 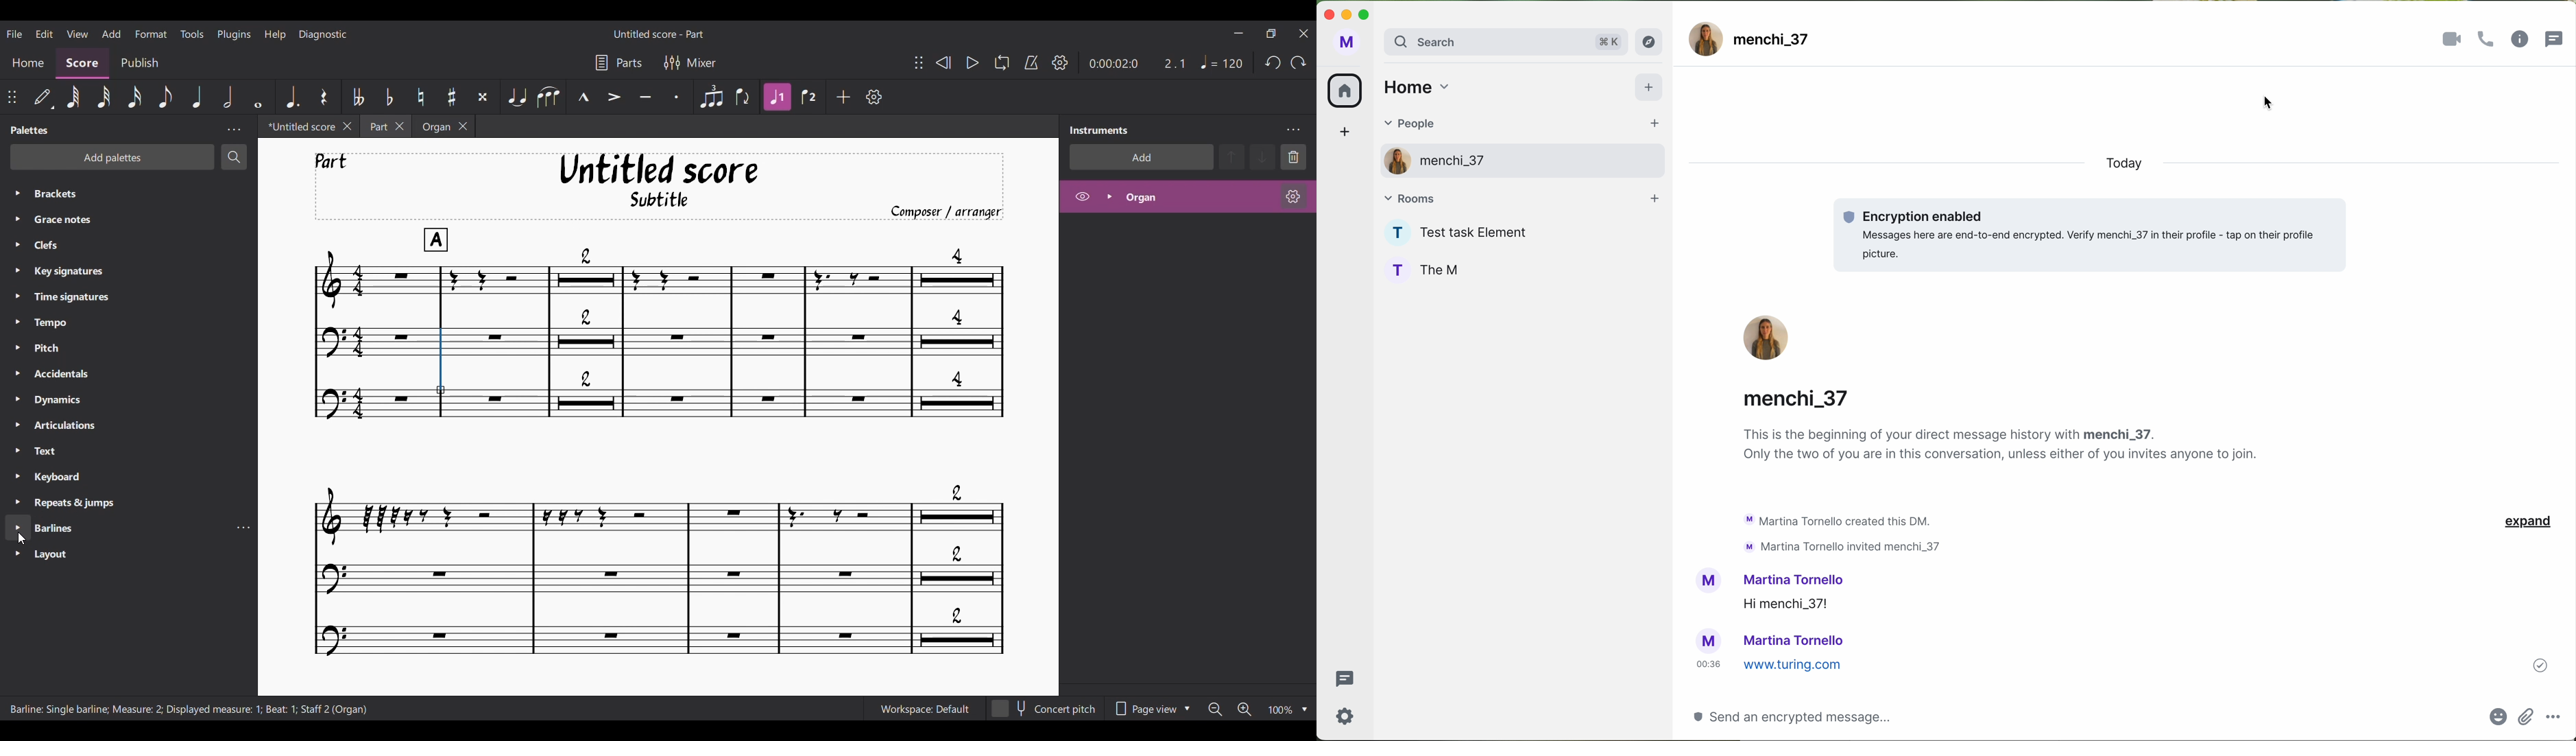 I want to click on Marcato, so click(x=583, y=97).